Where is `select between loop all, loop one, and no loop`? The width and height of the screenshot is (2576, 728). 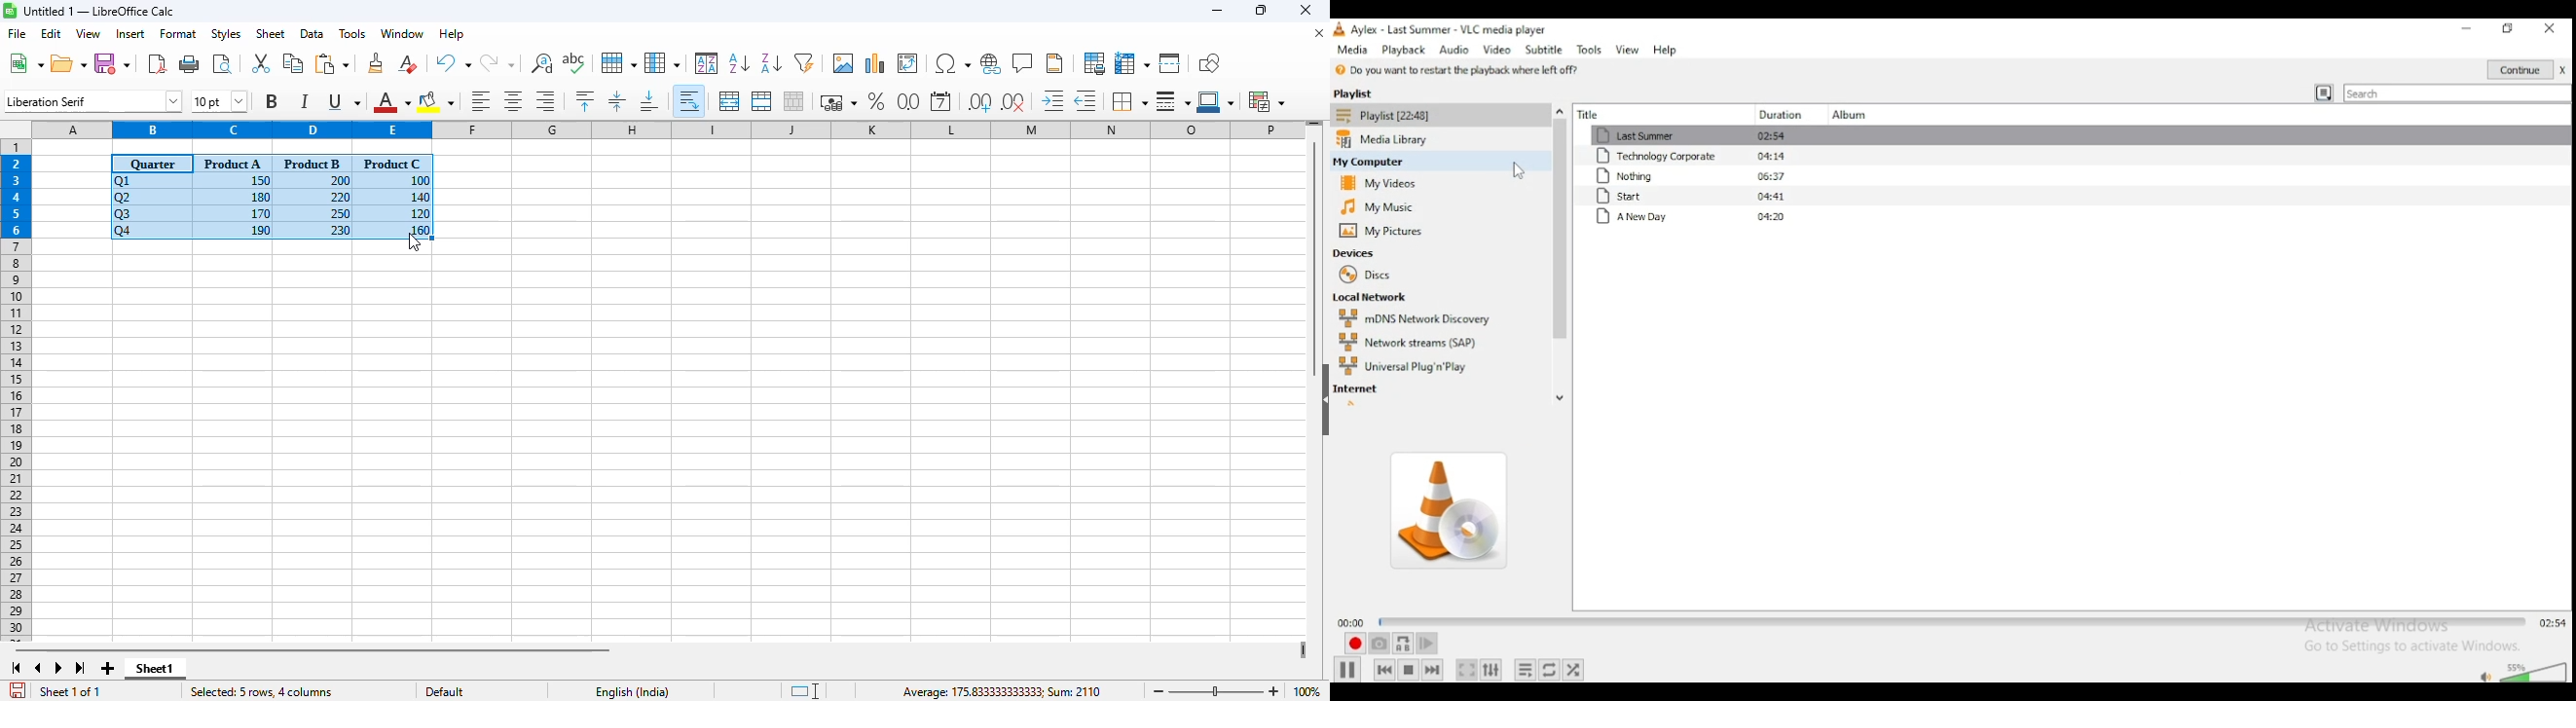 select between loop all, loop one, and no loop is located at coordinates (1550, 669).